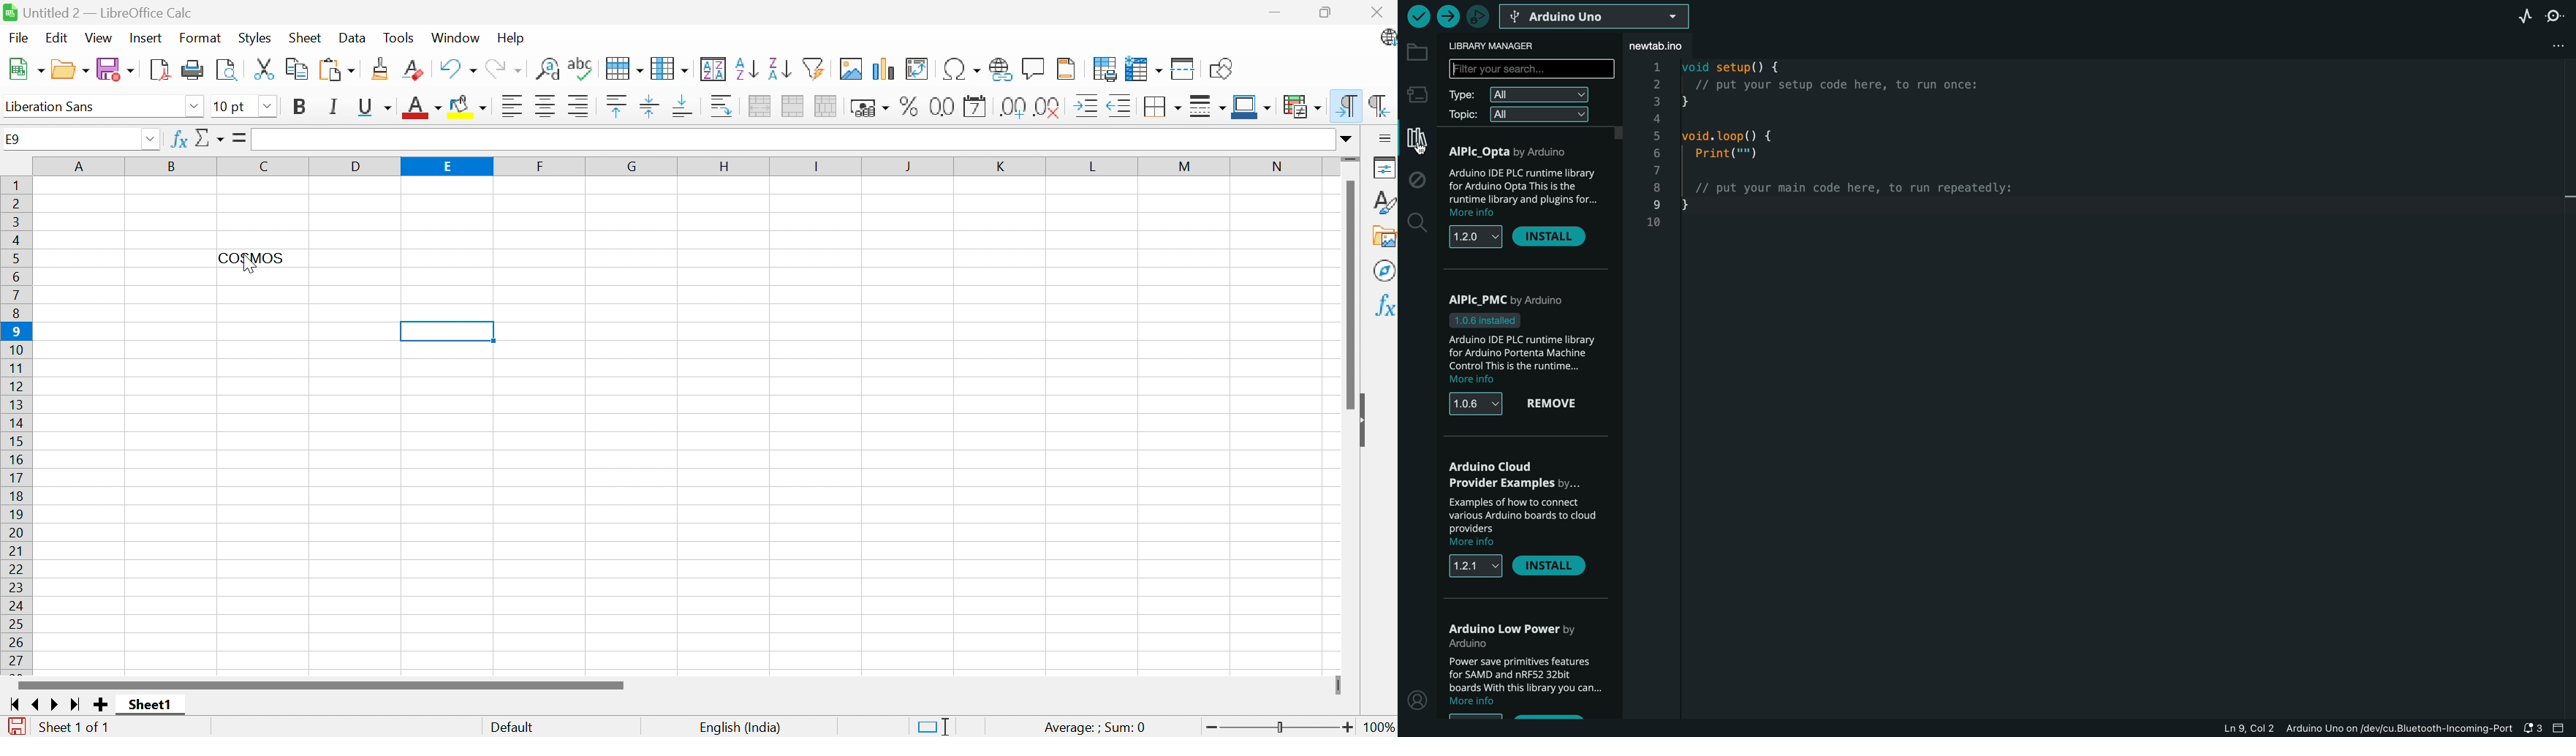 This screenshot has width=2576, height=756. Describe the element at coordinates (1183, 69) in the screenshot. I see `Split windows` at that location.